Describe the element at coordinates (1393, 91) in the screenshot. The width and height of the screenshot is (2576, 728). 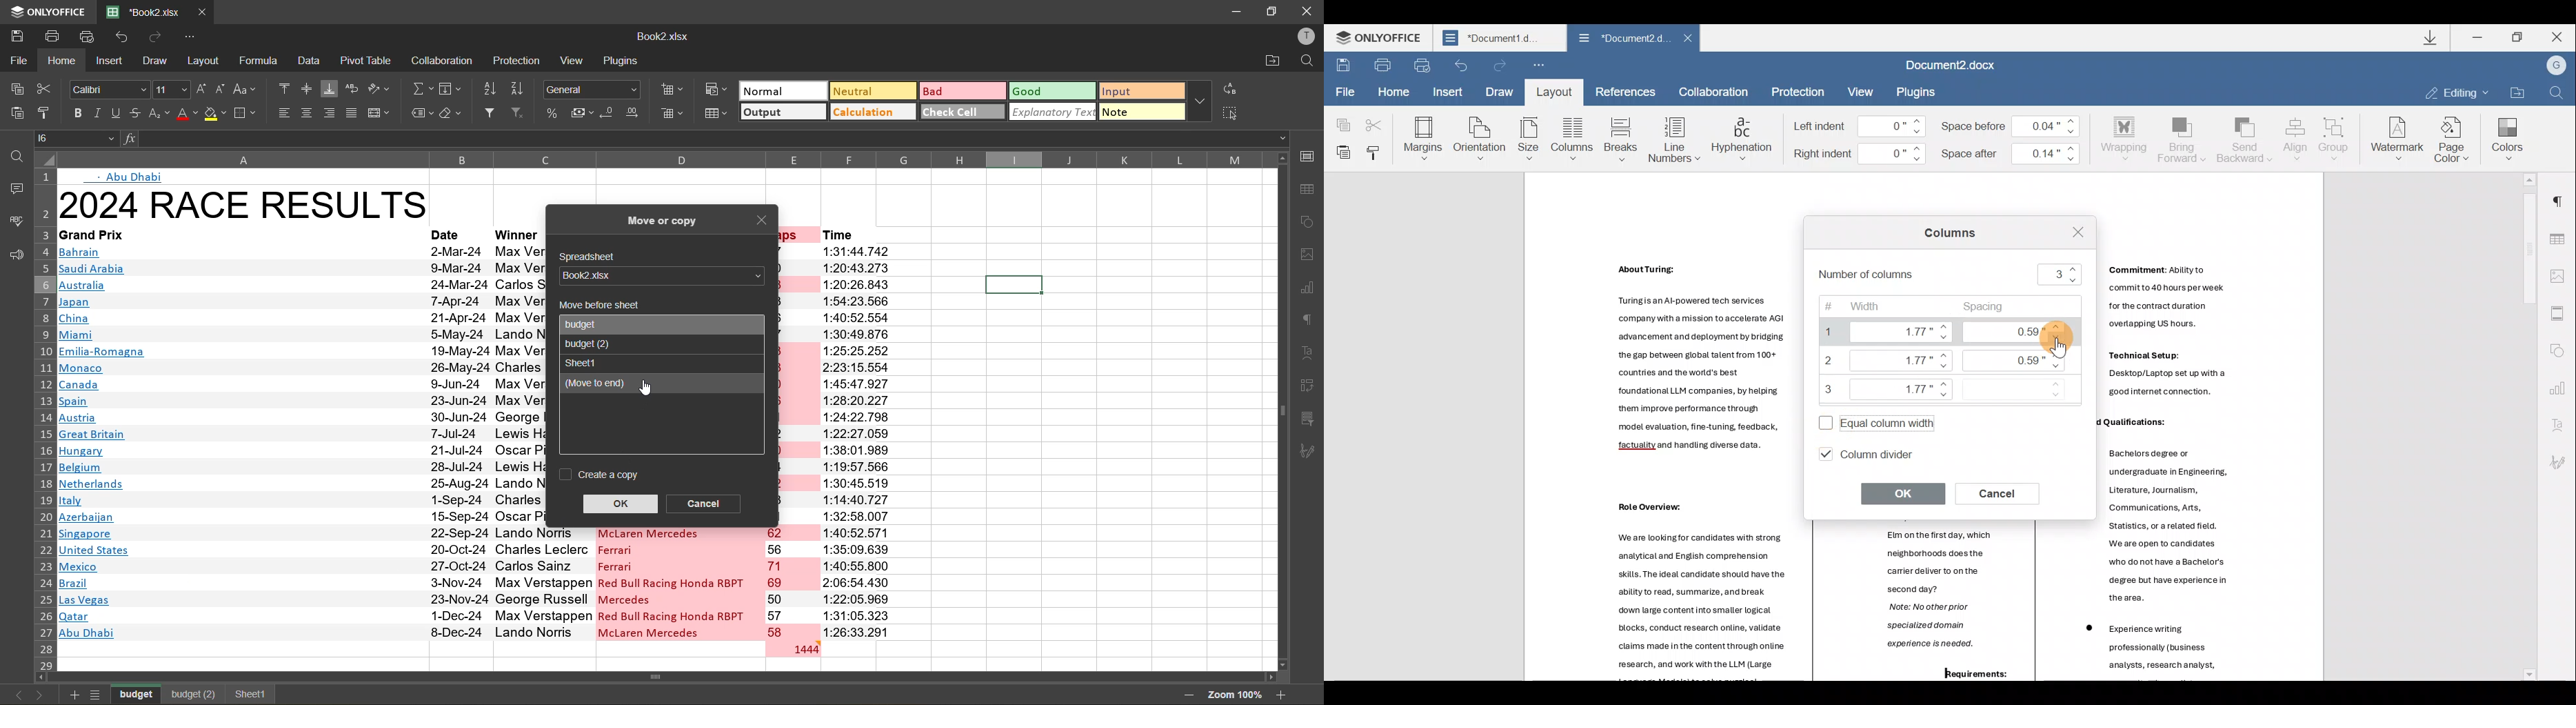
I see `Home` at that location.